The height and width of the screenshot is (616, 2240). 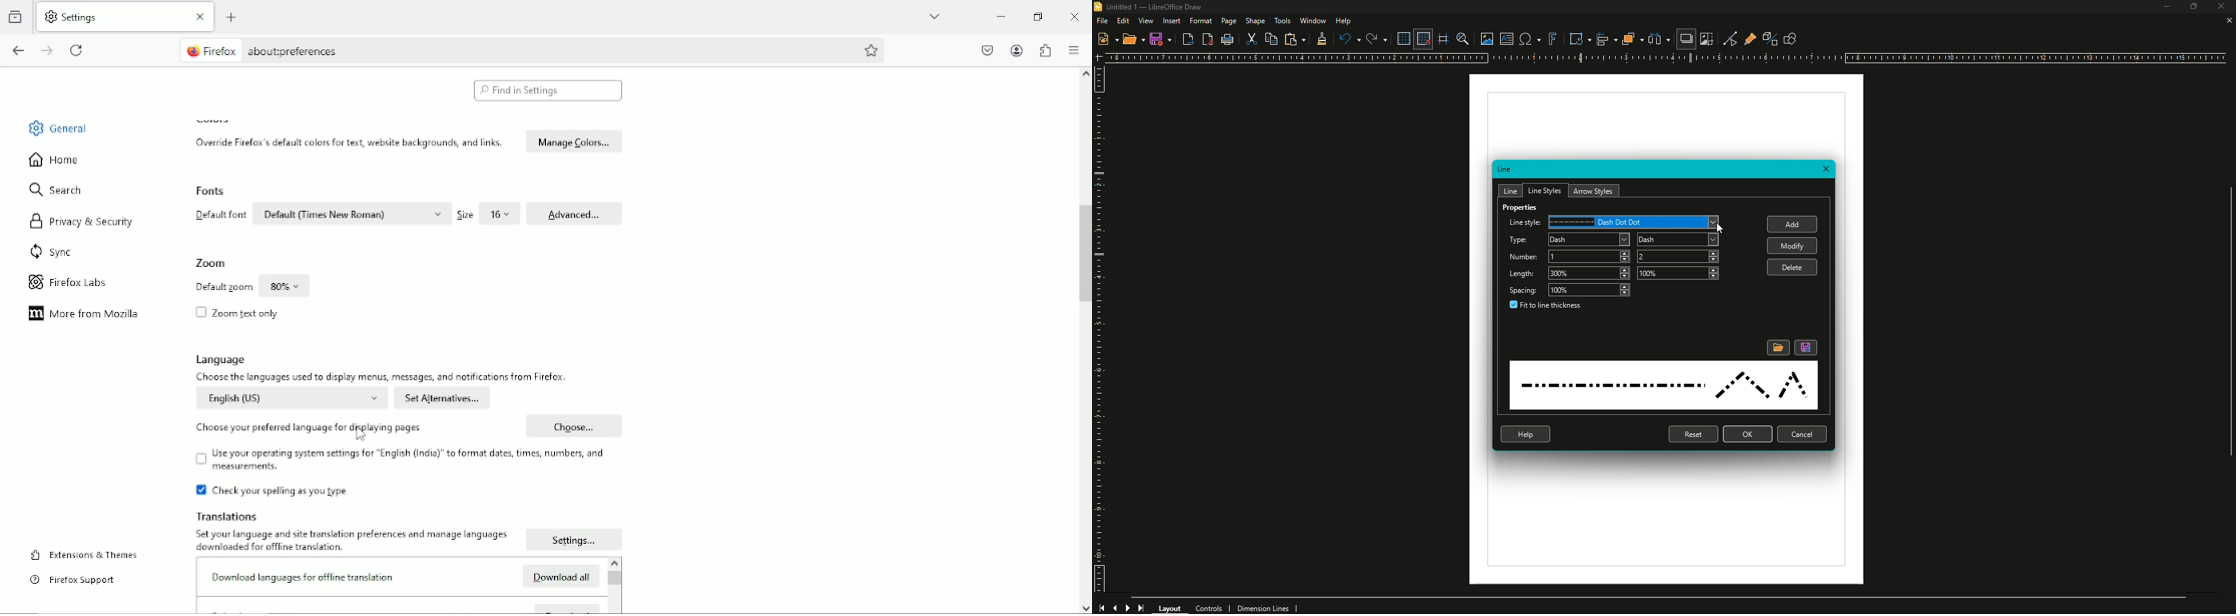 What do you see at coordinates (574, 215) in the screenshot?
I see `Advanced...` at bounding box center [574, 215].